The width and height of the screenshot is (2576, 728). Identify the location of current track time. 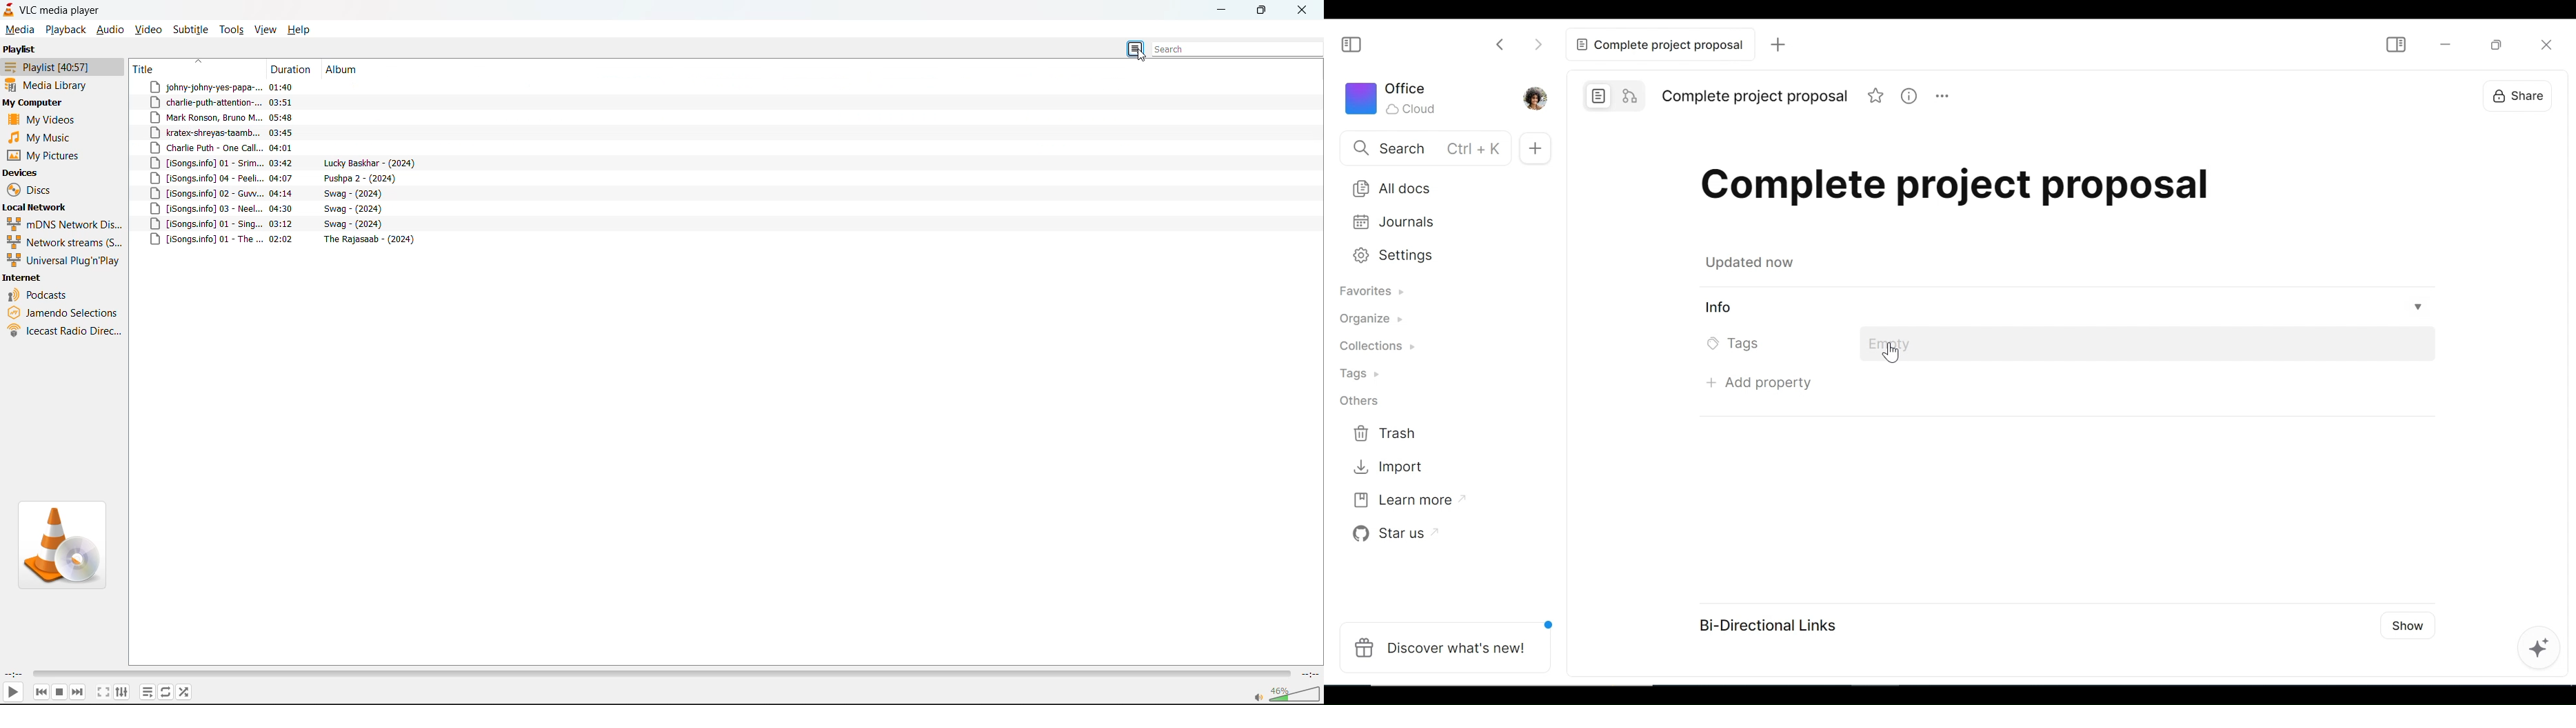
(13, 674).